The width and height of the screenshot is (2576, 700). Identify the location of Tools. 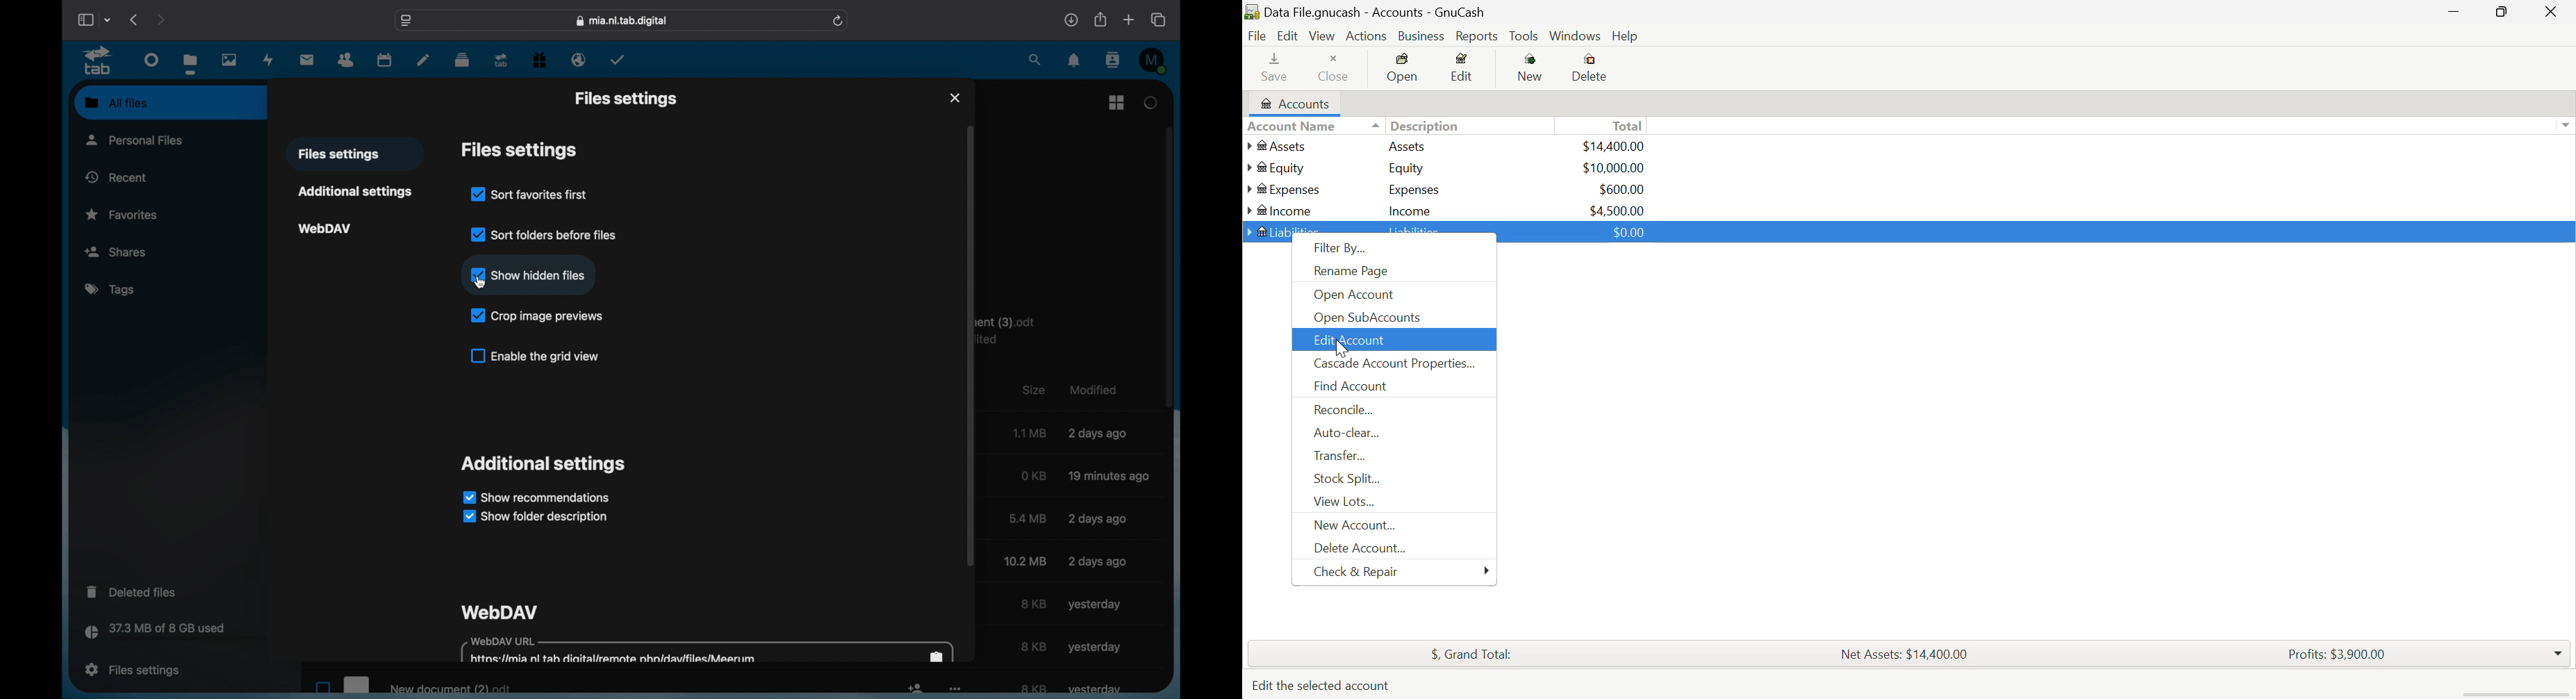
(1525, 37).